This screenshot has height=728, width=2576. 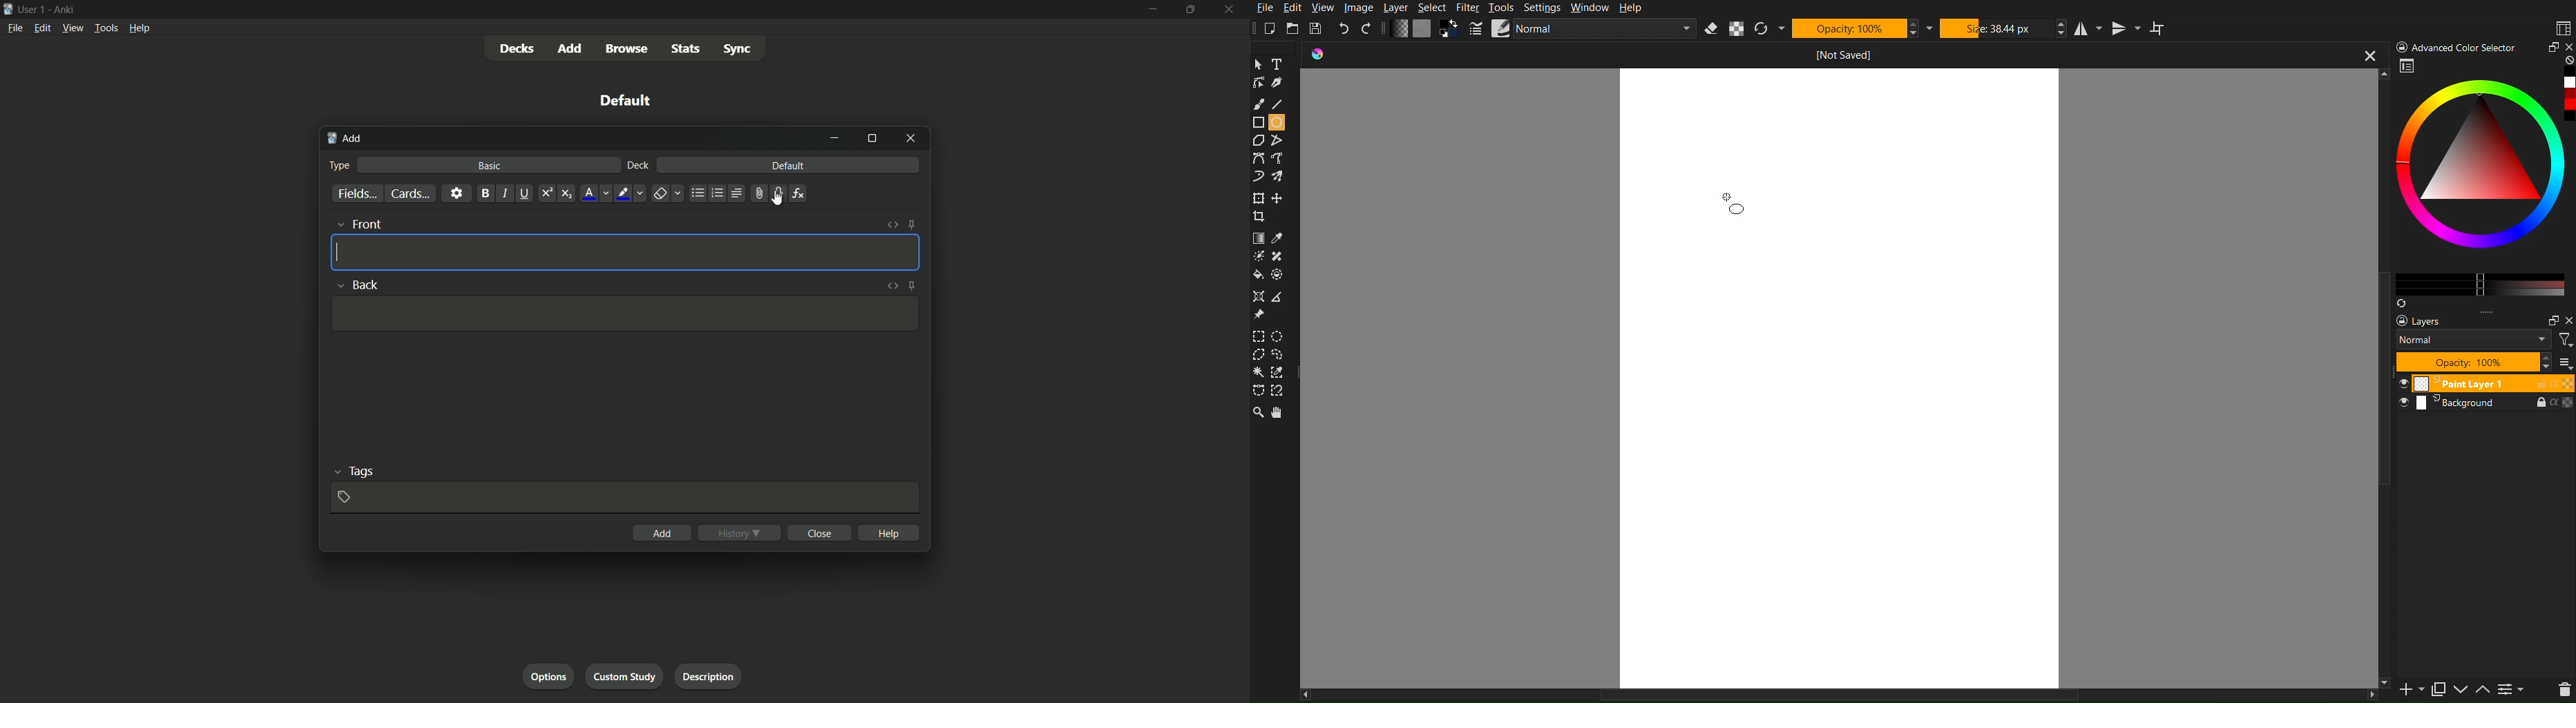 I want to click on superscript, so click(x=546, y=193).